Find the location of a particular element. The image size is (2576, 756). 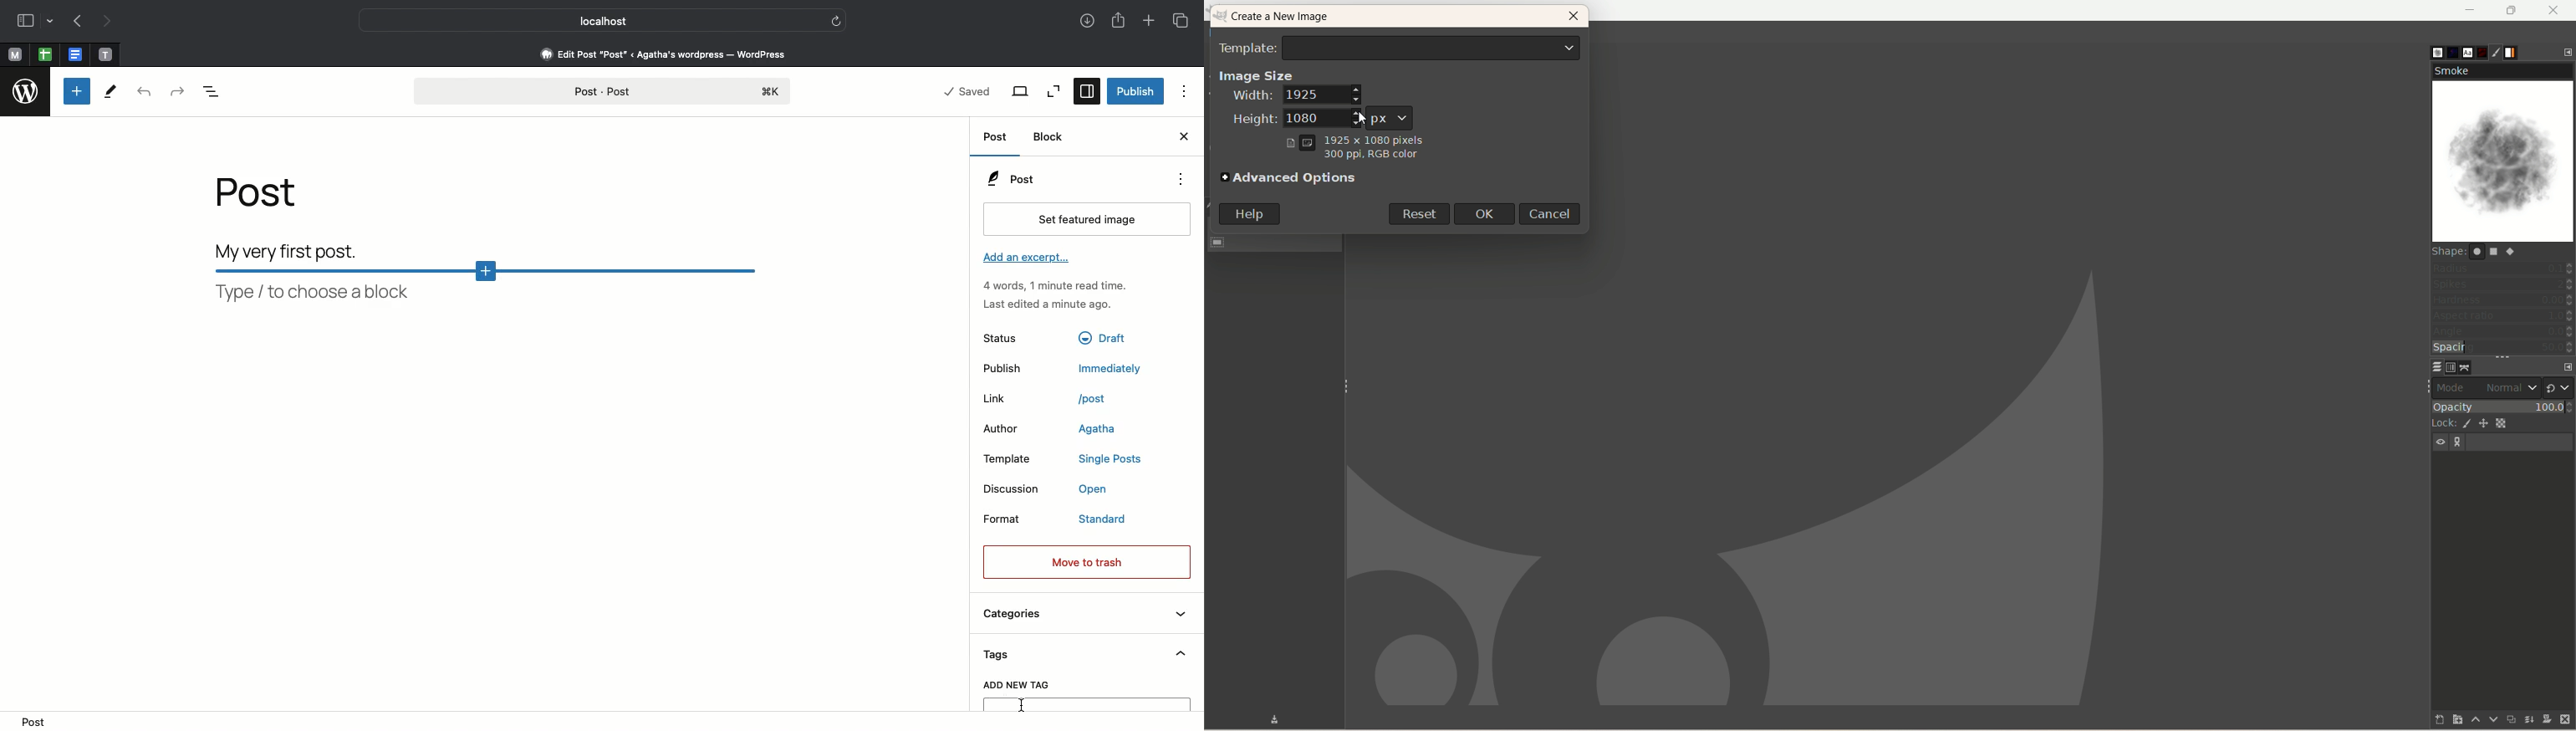

brush editor is located at coordinates (2503, 53).